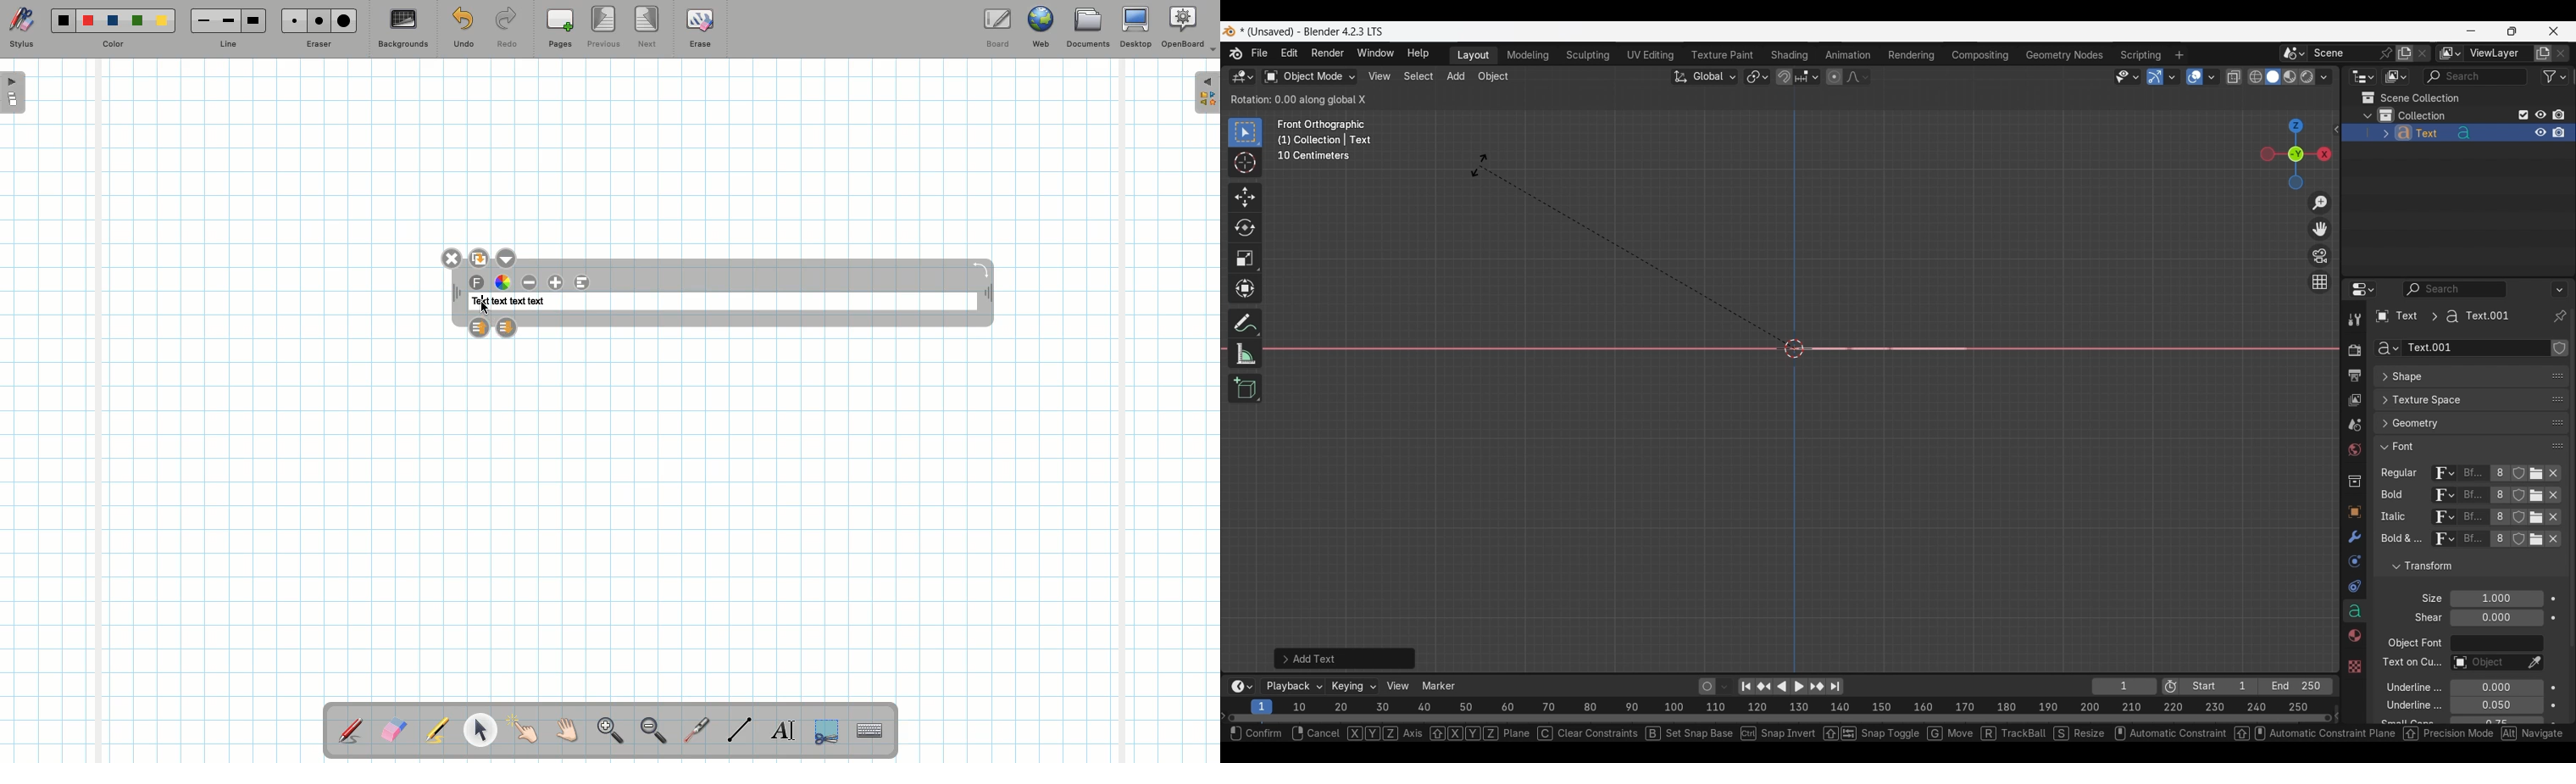  What do you see at coordinates (2354, 512) in the screenshot?
I see `Texture` at bounding box center [2354, 512].